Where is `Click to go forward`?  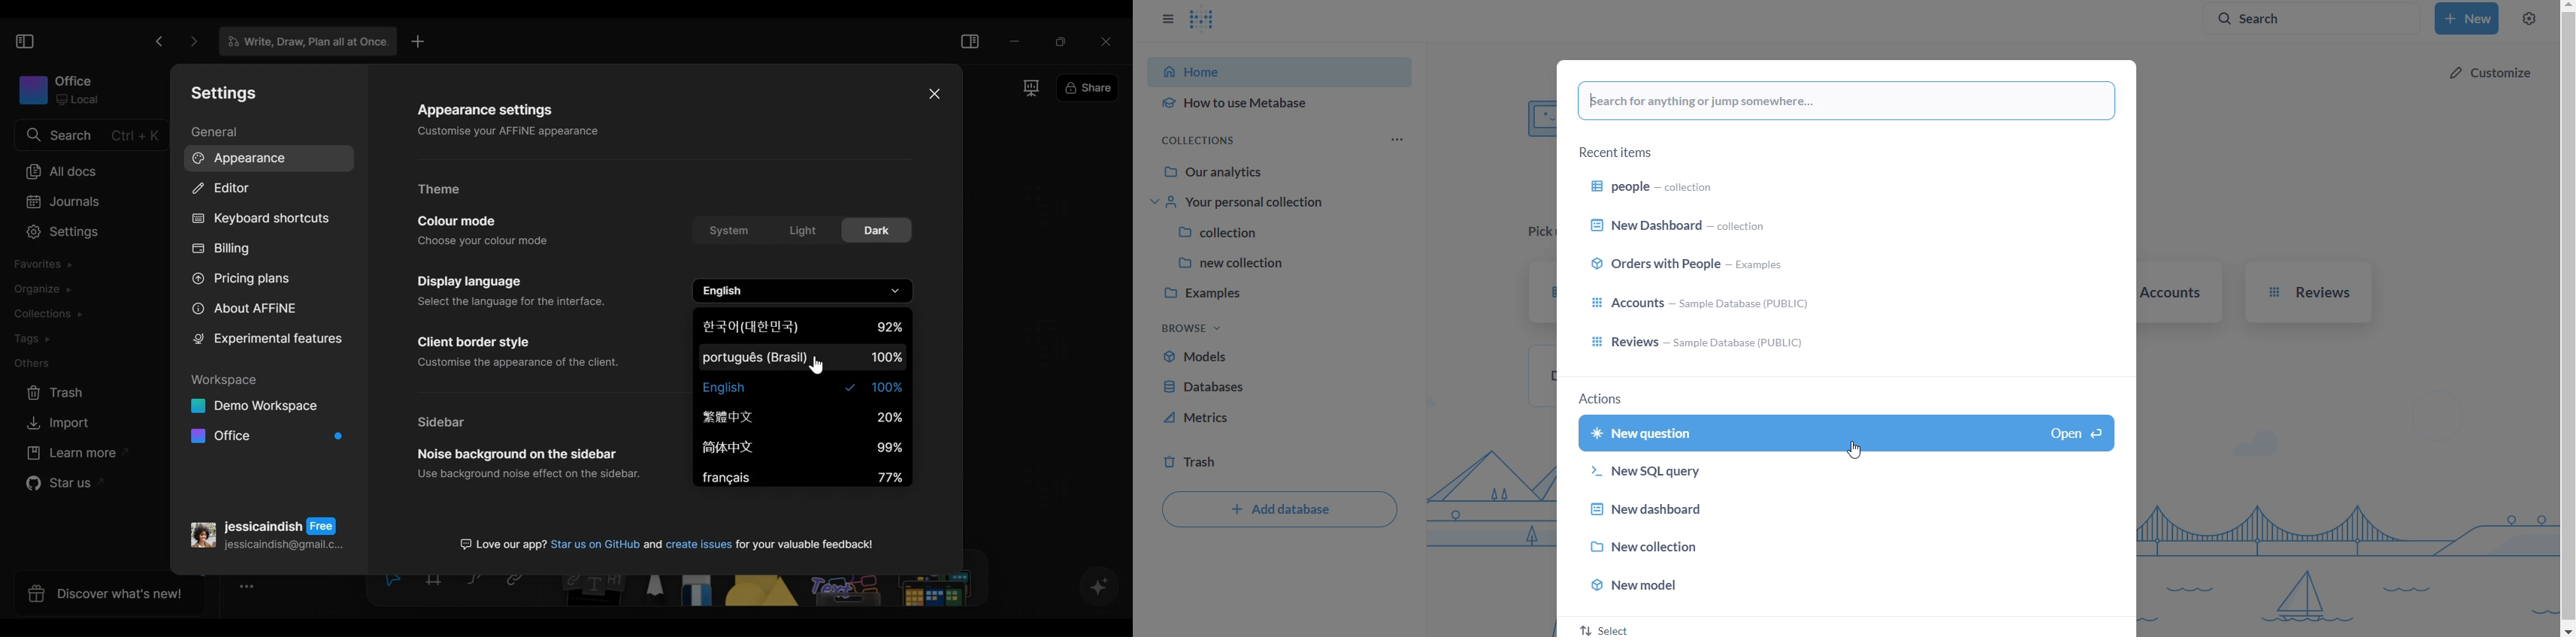
Click to go forward is located at coordinates (190, 41).